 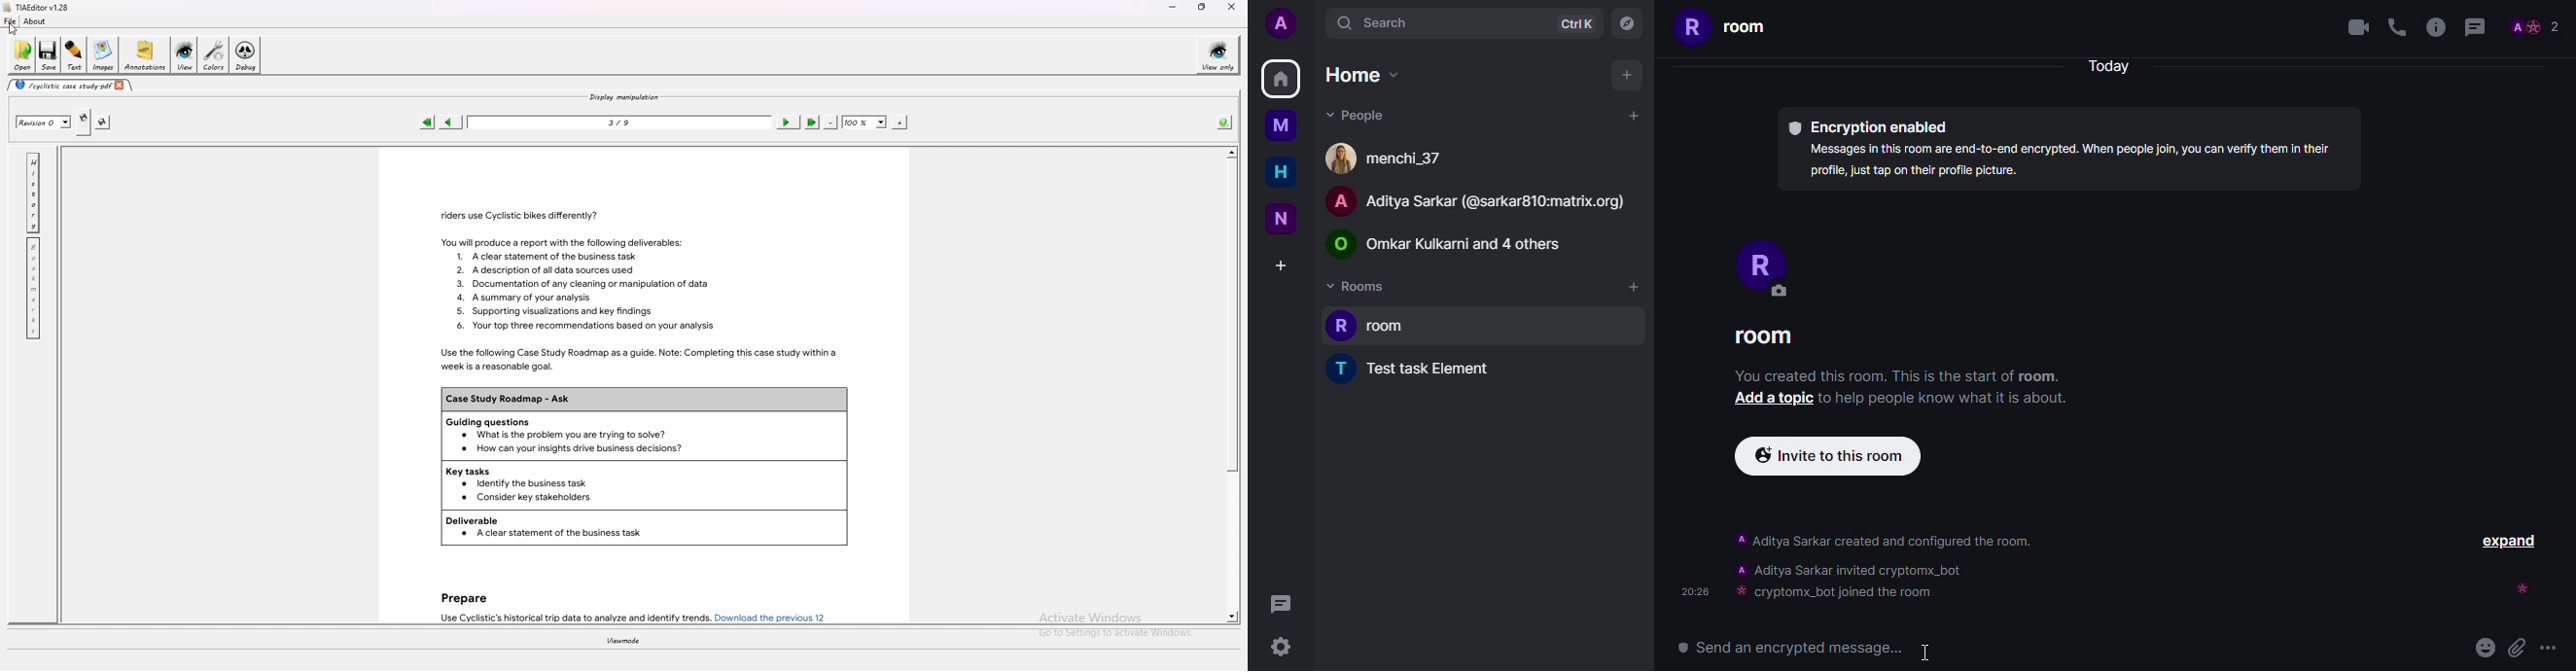 What do you see at coordinates (1450, 245) in the screenshot?
I see `©  Omkar Kulkarni and 4 others` at bounding box center [1450, 245].